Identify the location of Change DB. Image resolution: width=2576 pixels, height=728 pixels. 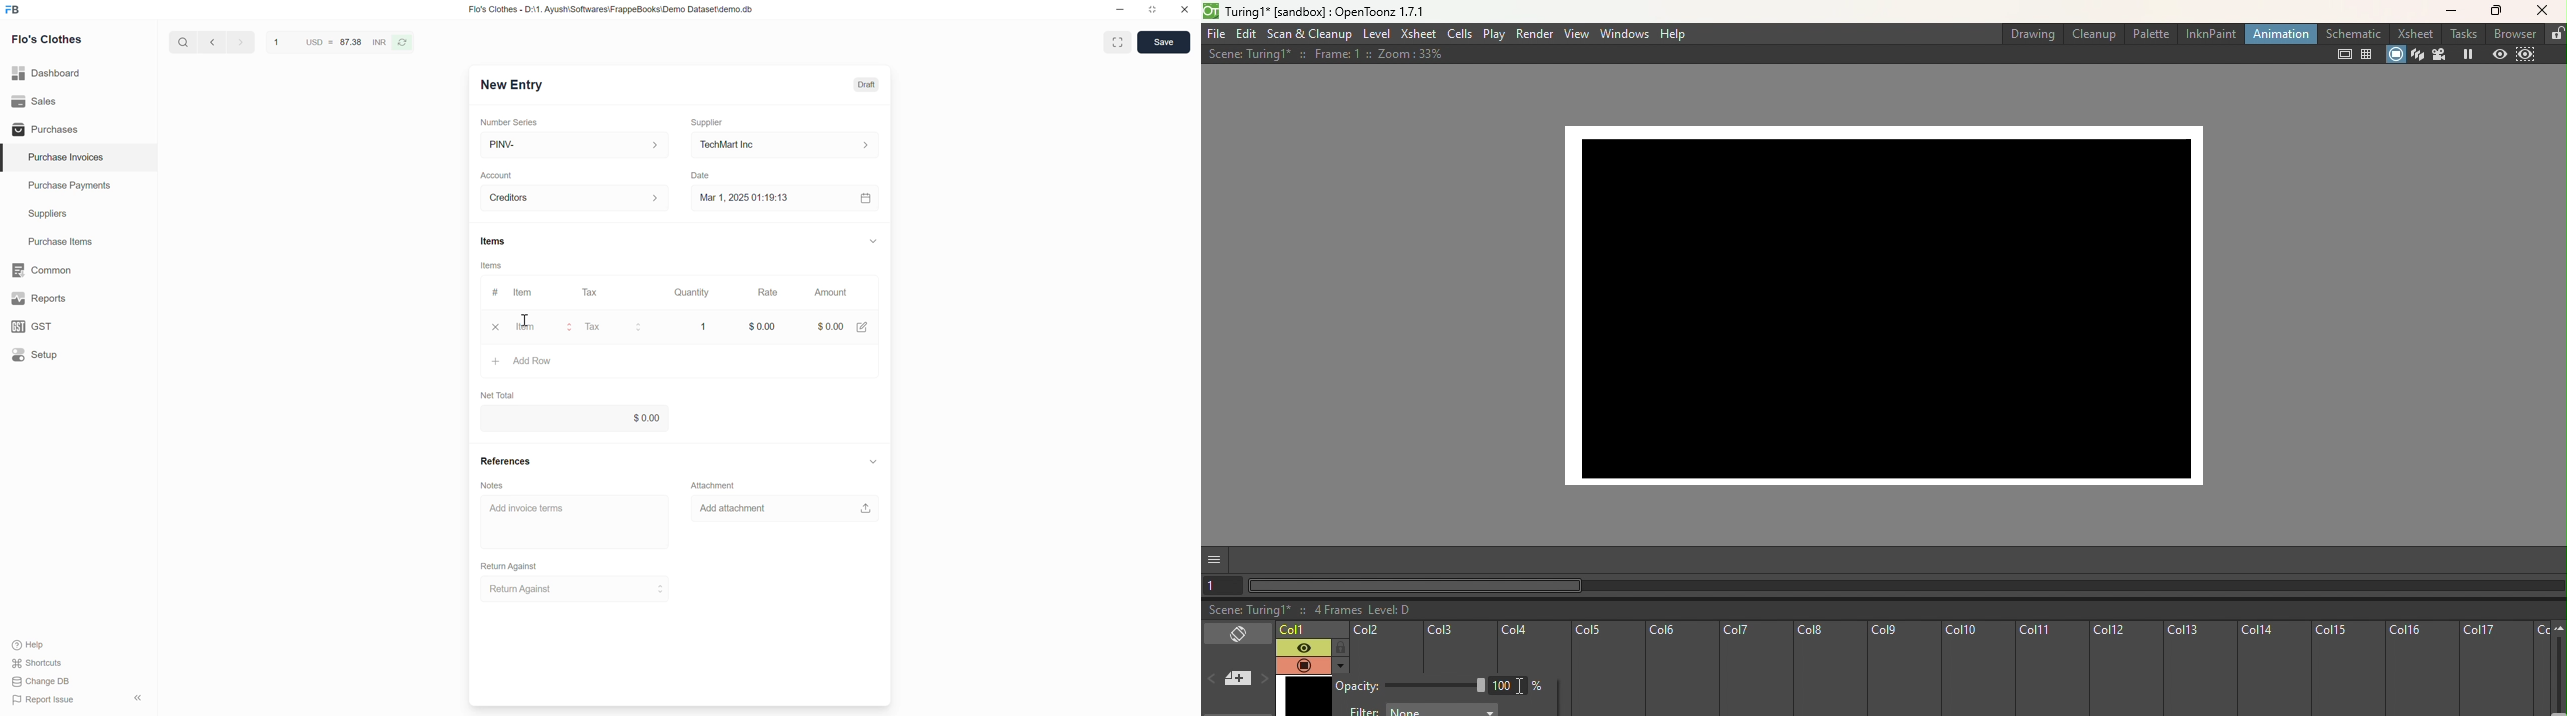
(40, 682).